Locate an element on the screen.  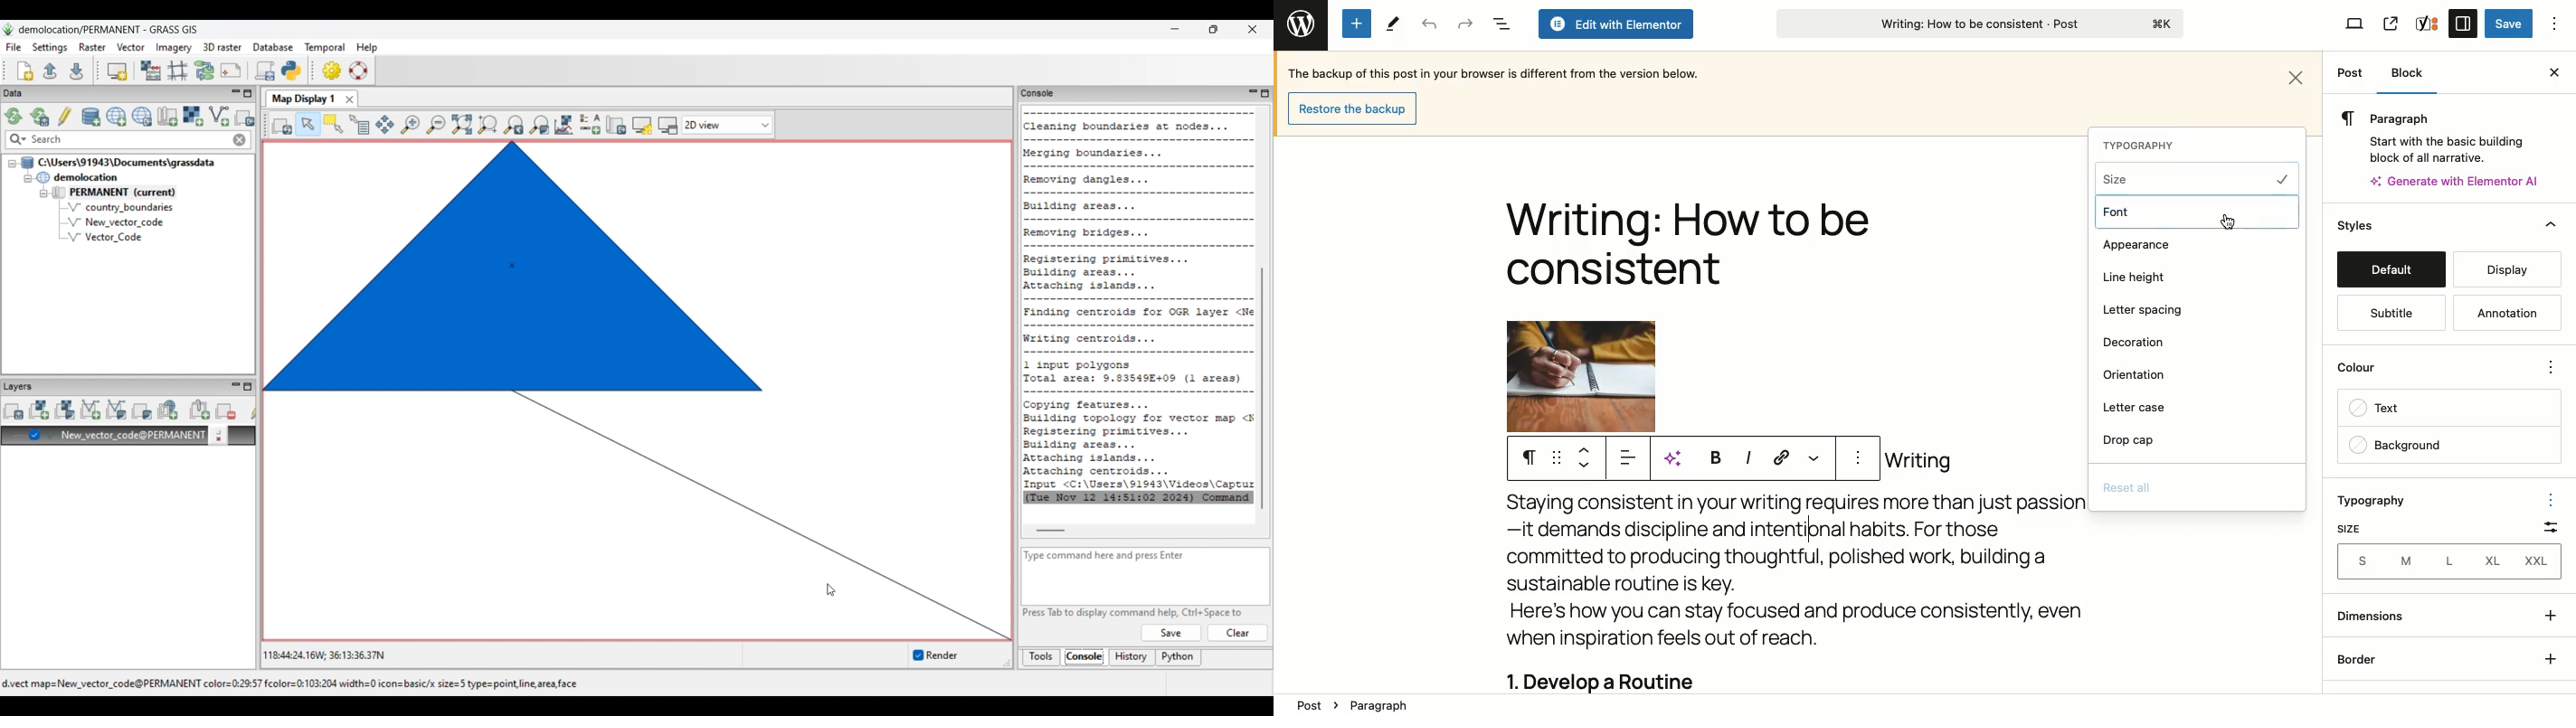
Colour is located at coordinates (2434, 365).